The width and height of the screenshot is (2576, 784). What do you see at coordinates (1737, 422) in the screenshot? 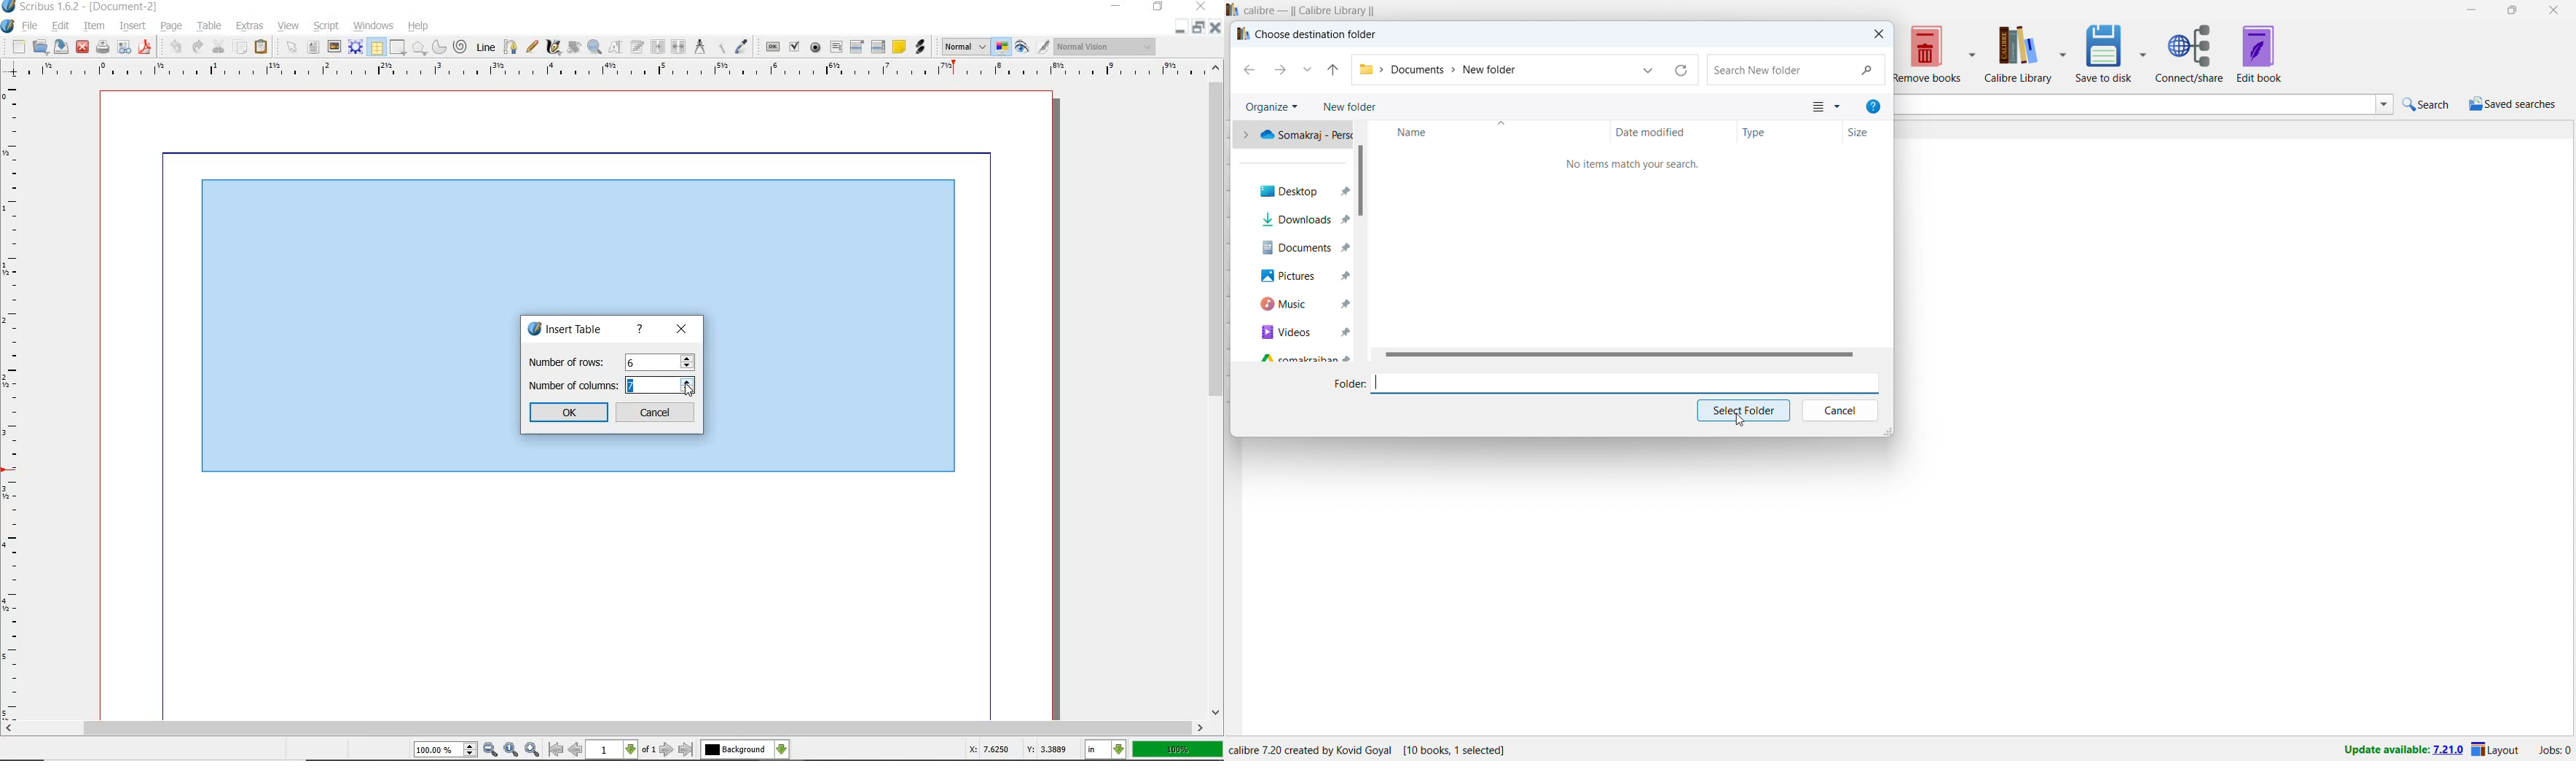
I see `cursor` at bounding box center [1737, 422].